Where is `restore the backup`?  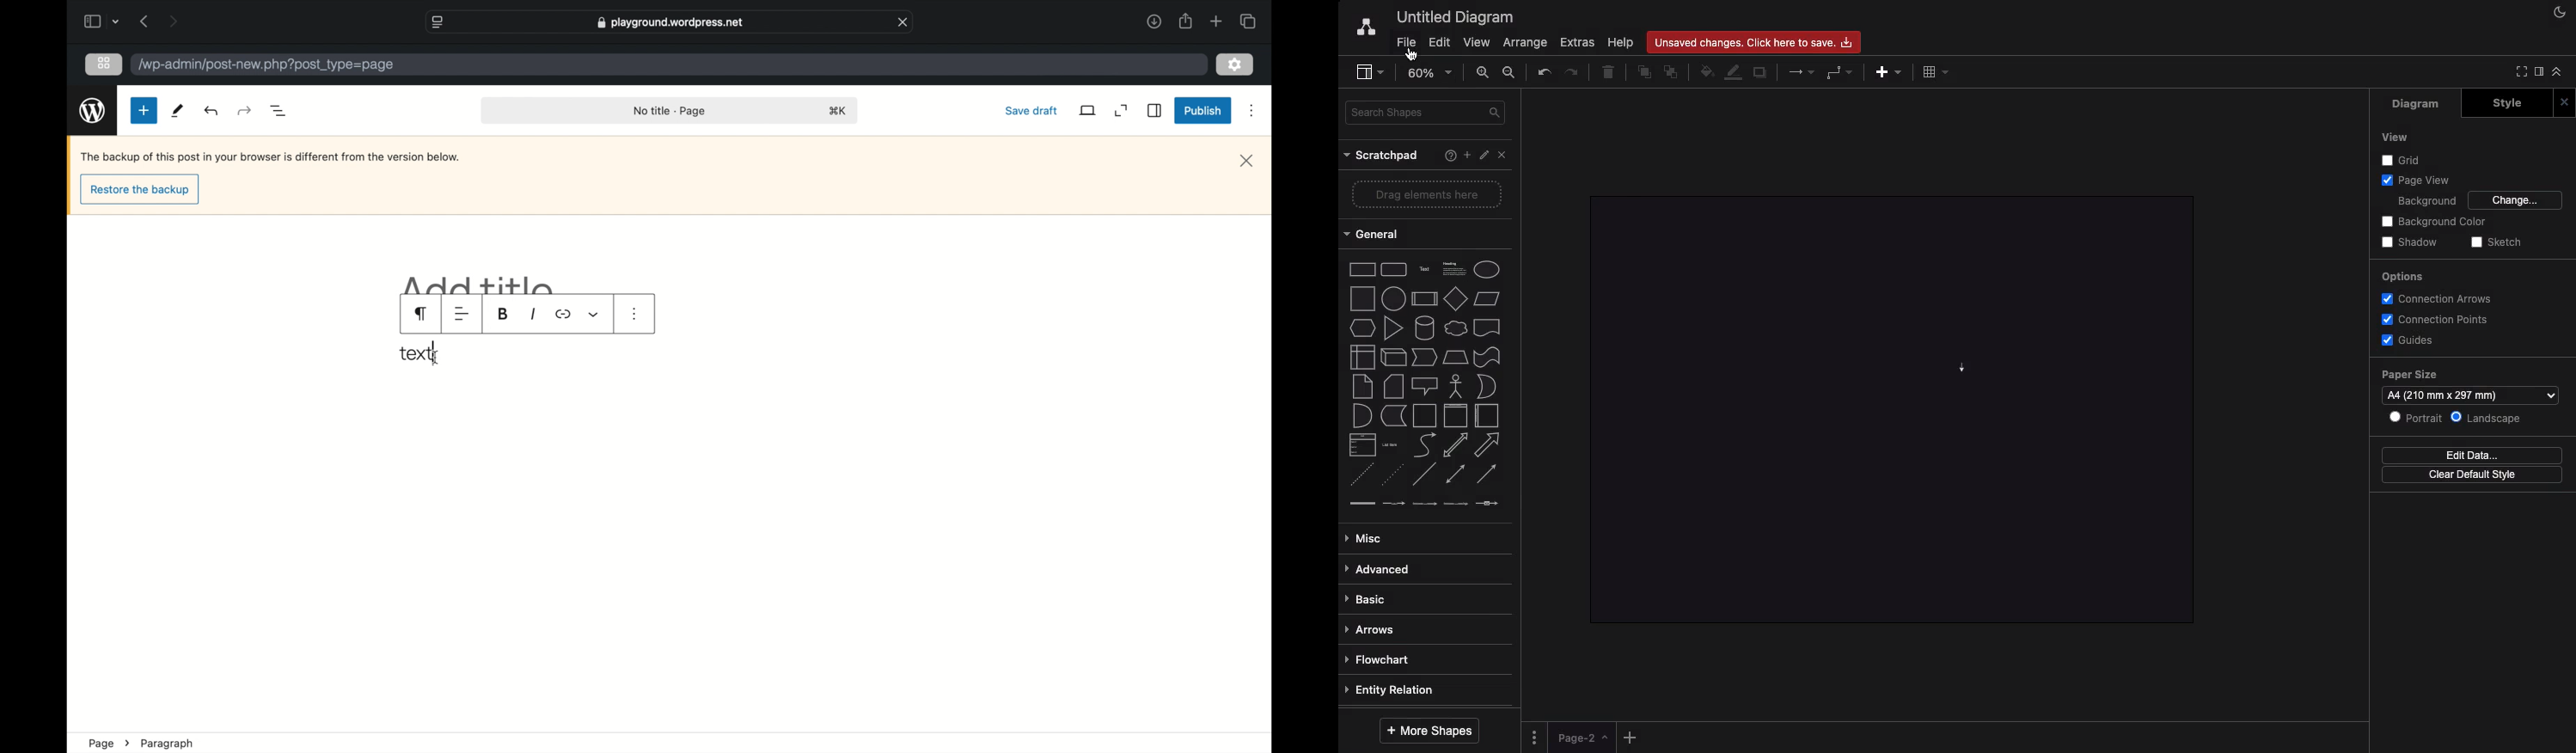
restore the backup is located at coordinates (139, 191).